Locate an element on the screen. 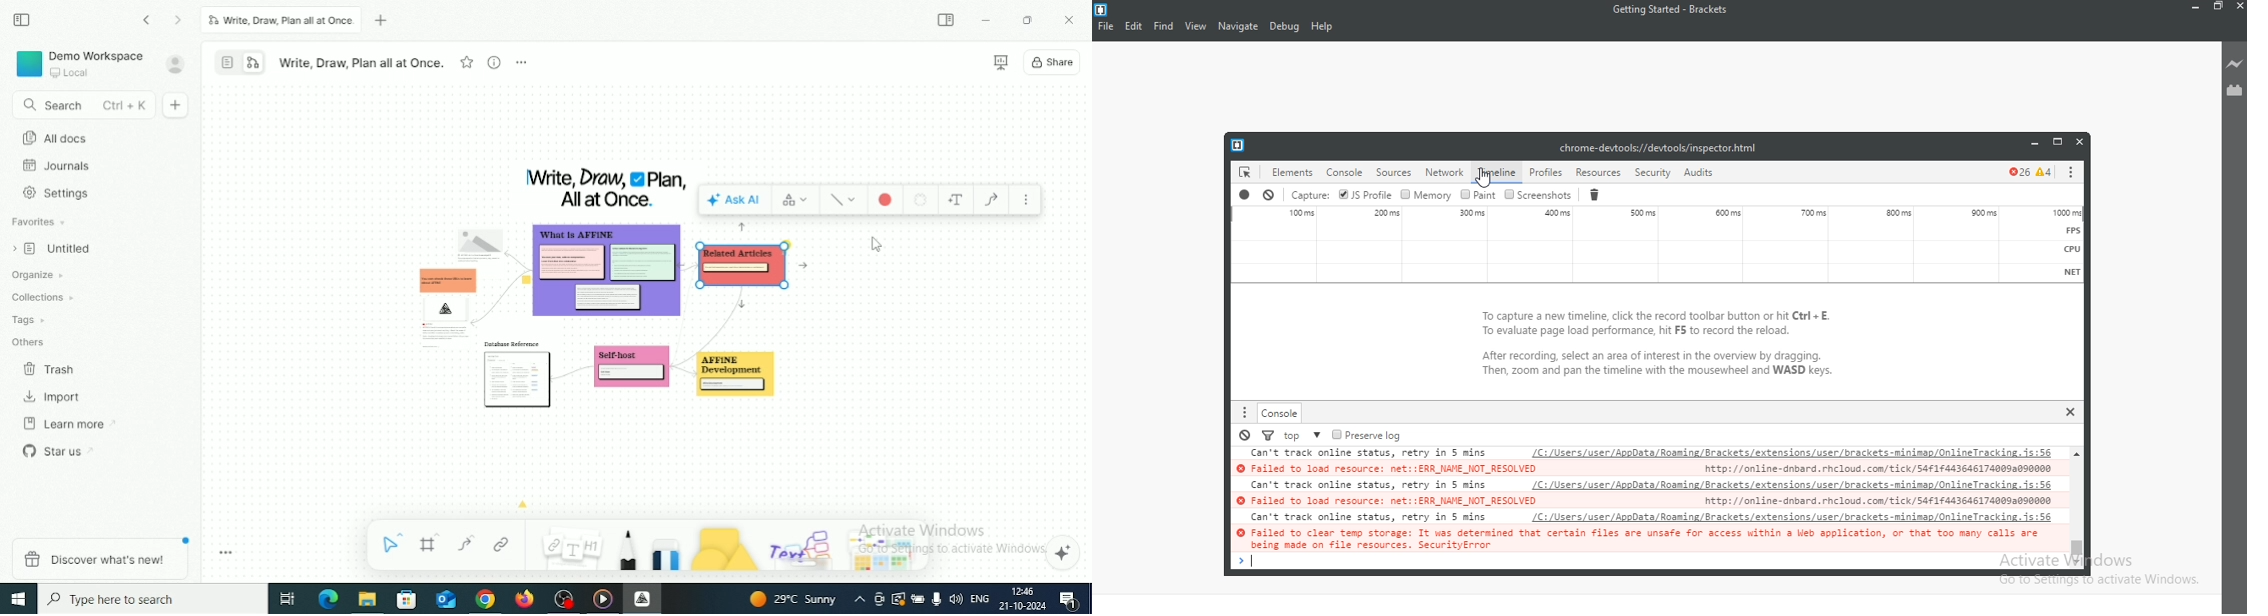 The image size is (2268, 616). Stop recording is located at coordinates (1270, 195).